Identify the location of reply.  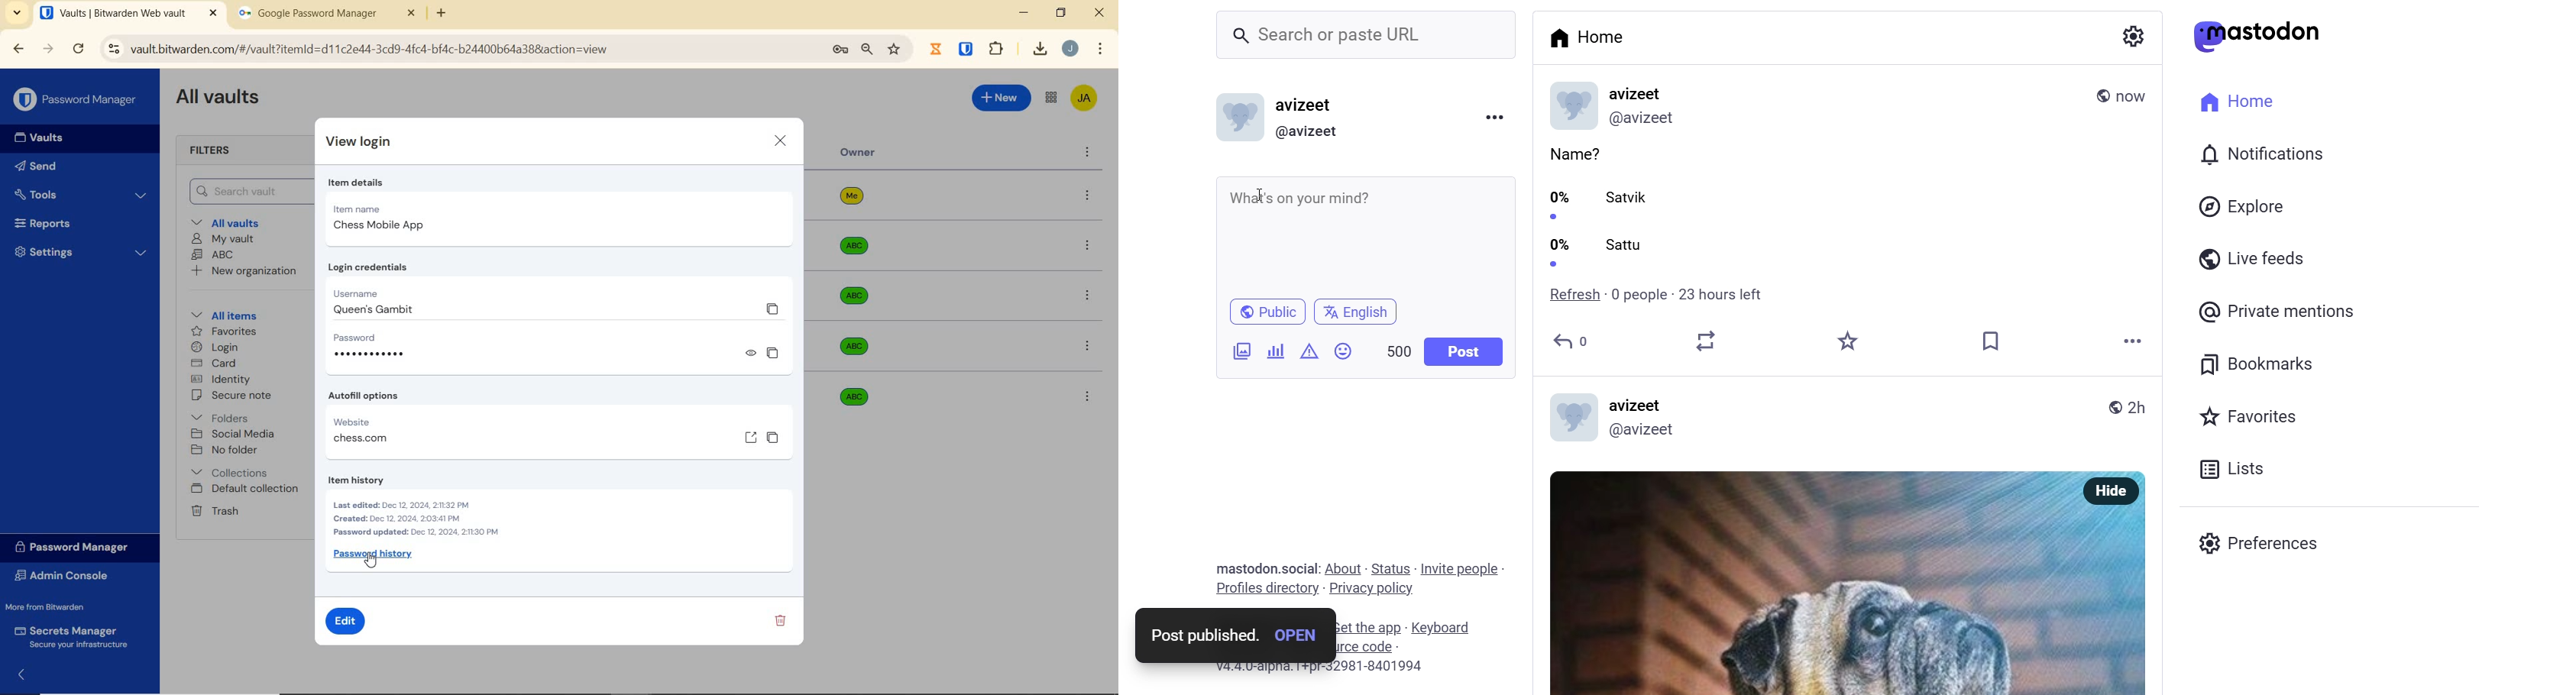
(1571, 341).